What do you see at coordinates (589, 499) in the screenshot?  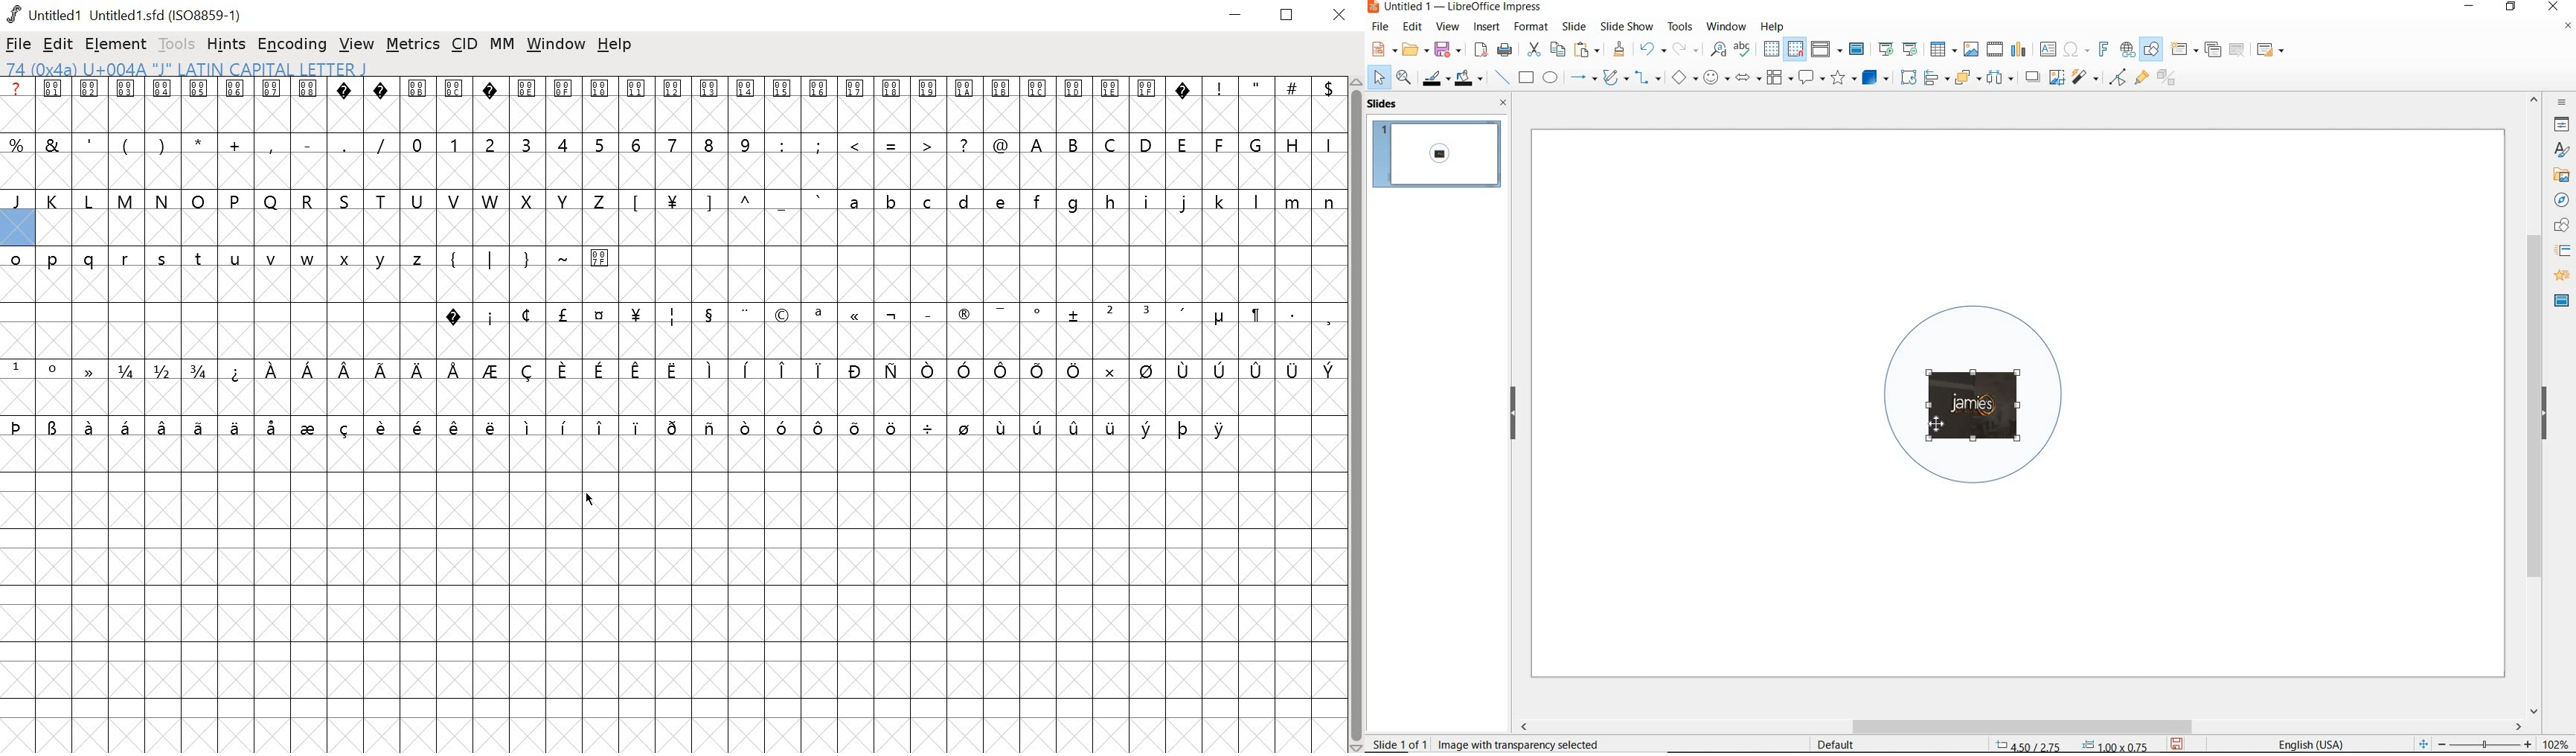 I see `cursor` at bounding box center [589, 499].